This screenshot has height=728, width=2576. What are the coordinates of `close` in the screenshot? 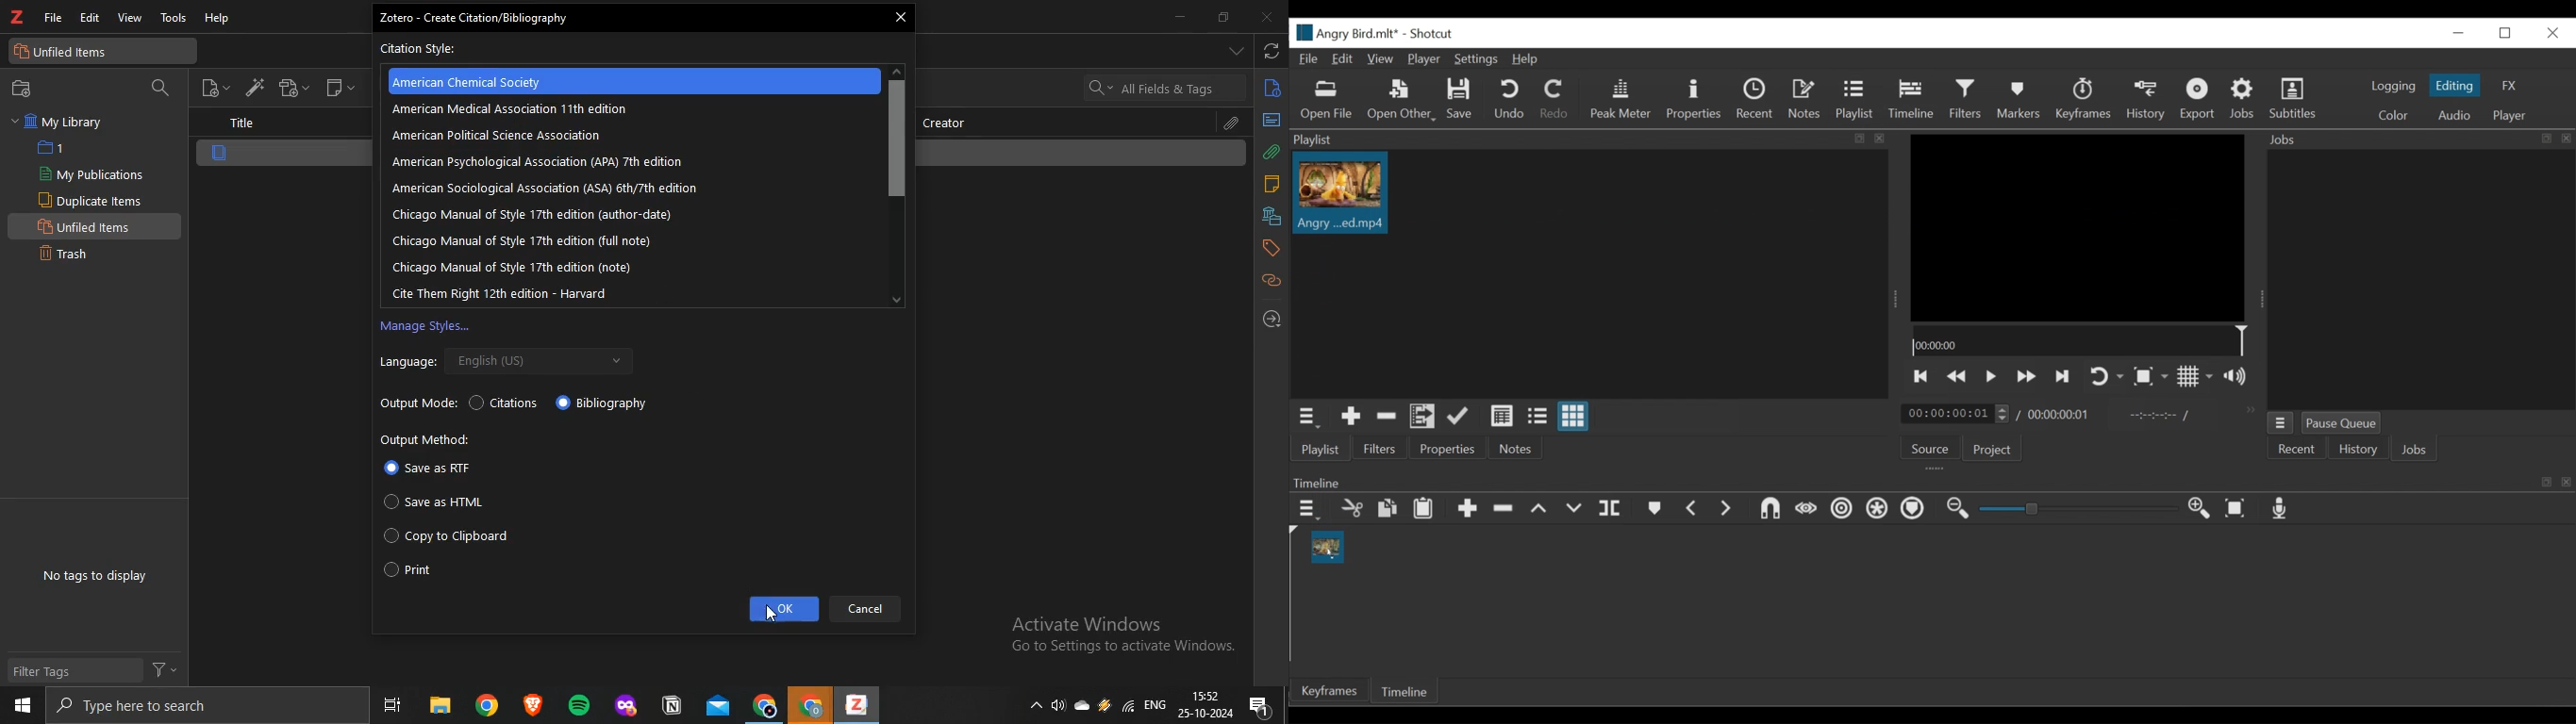 It's located at (901, 19).